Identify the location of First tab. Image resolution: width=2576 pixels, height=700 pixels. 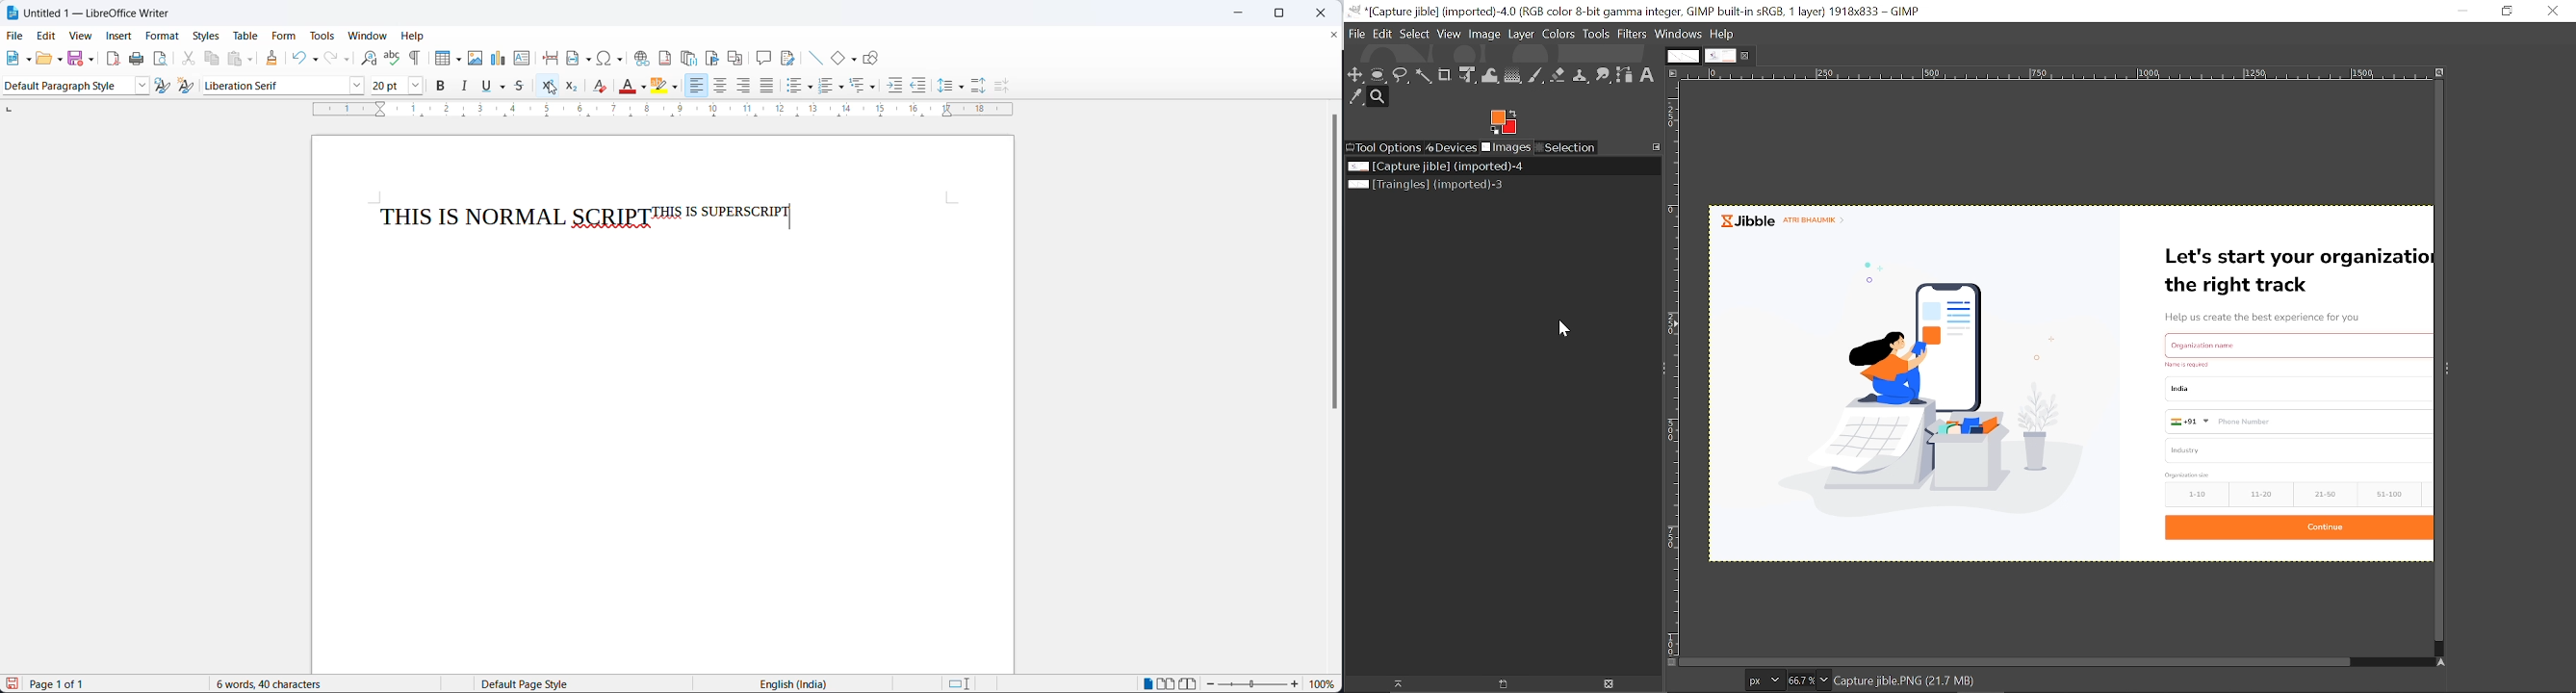
(1684, 56).